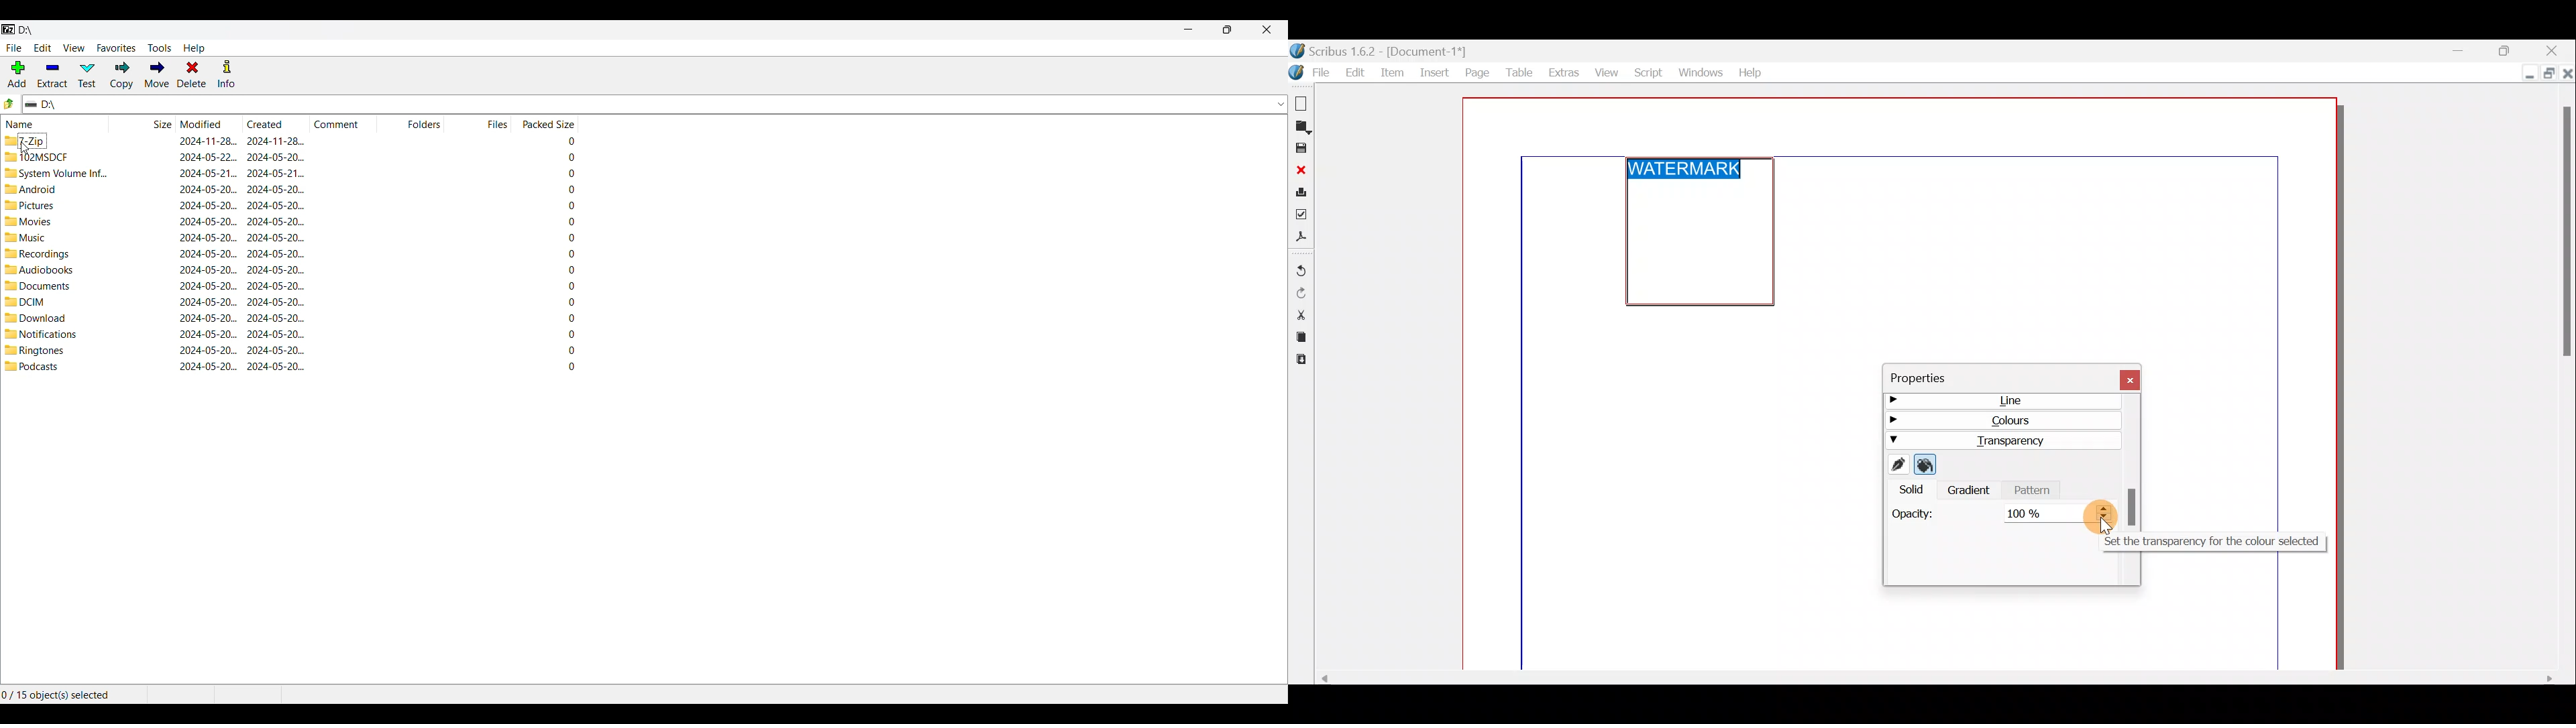  I want to click on Item, so click(1395, 72).